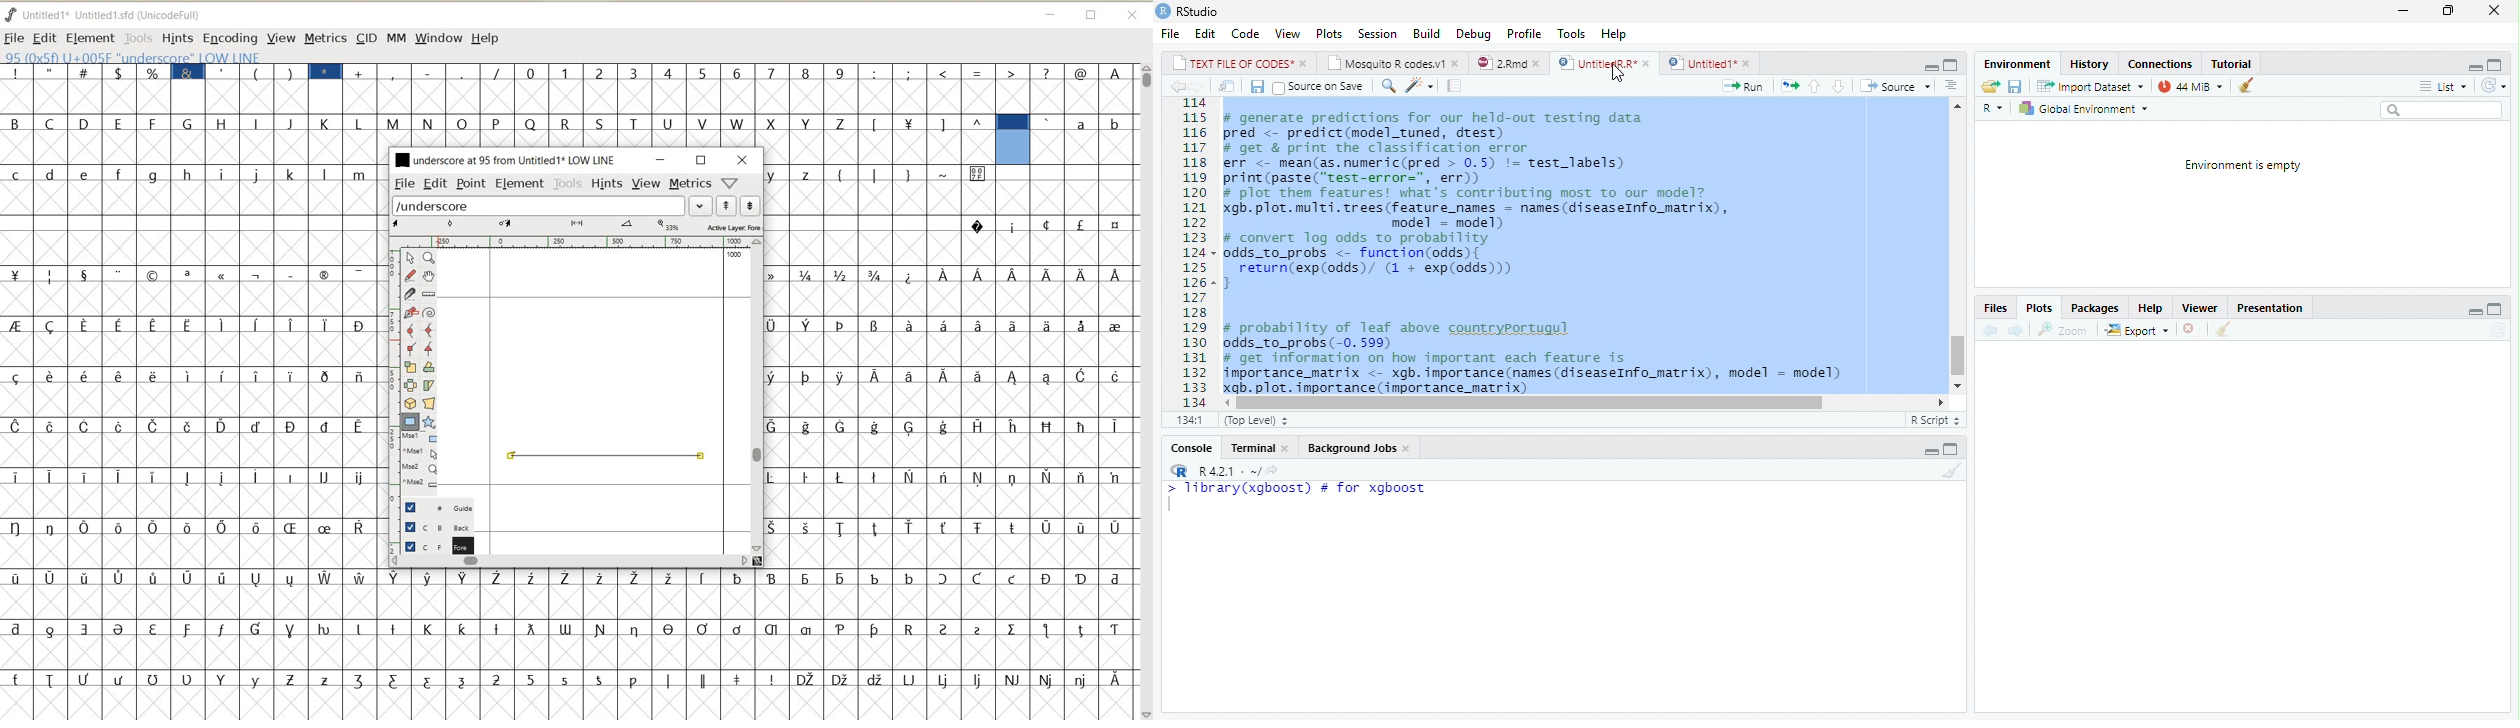 The height and width of the screenshot is (728, 2520). Describe the element at coordinates (2038, 308) in the screenshot. I see `Plots` at that location.